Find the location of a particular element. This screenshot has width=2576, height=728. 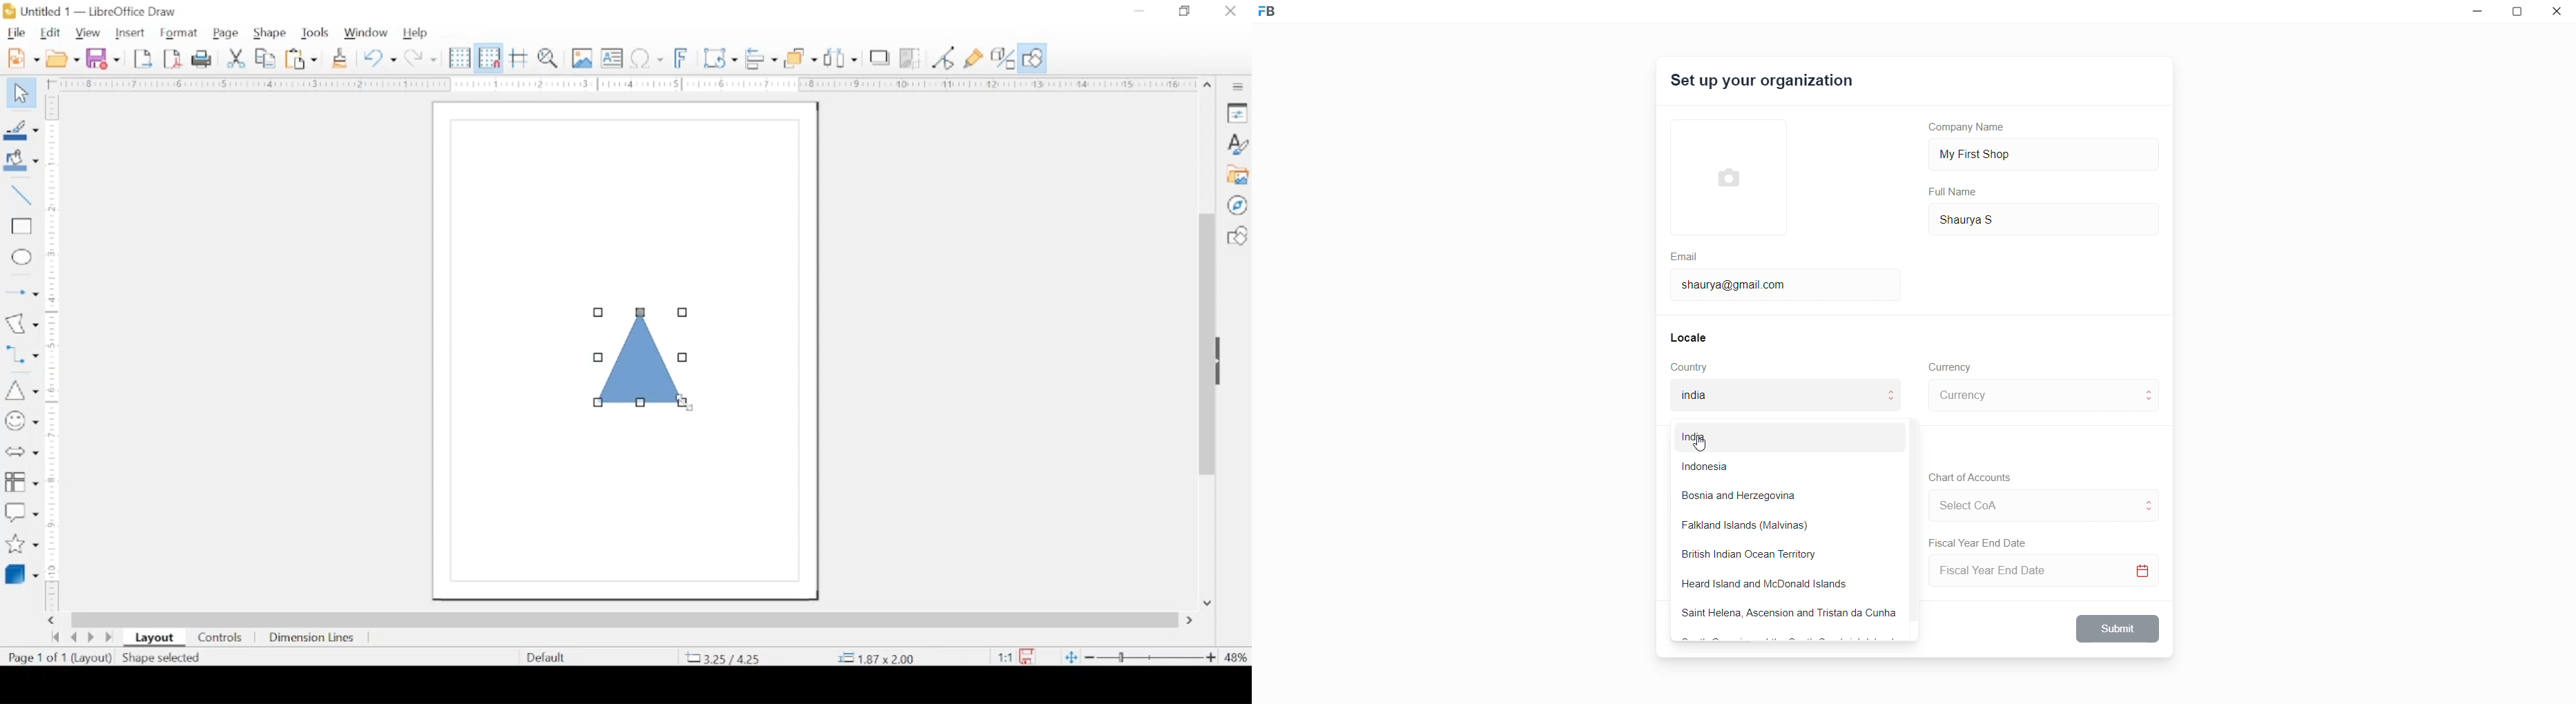

insert textbox is located at coordinates (612, 57).